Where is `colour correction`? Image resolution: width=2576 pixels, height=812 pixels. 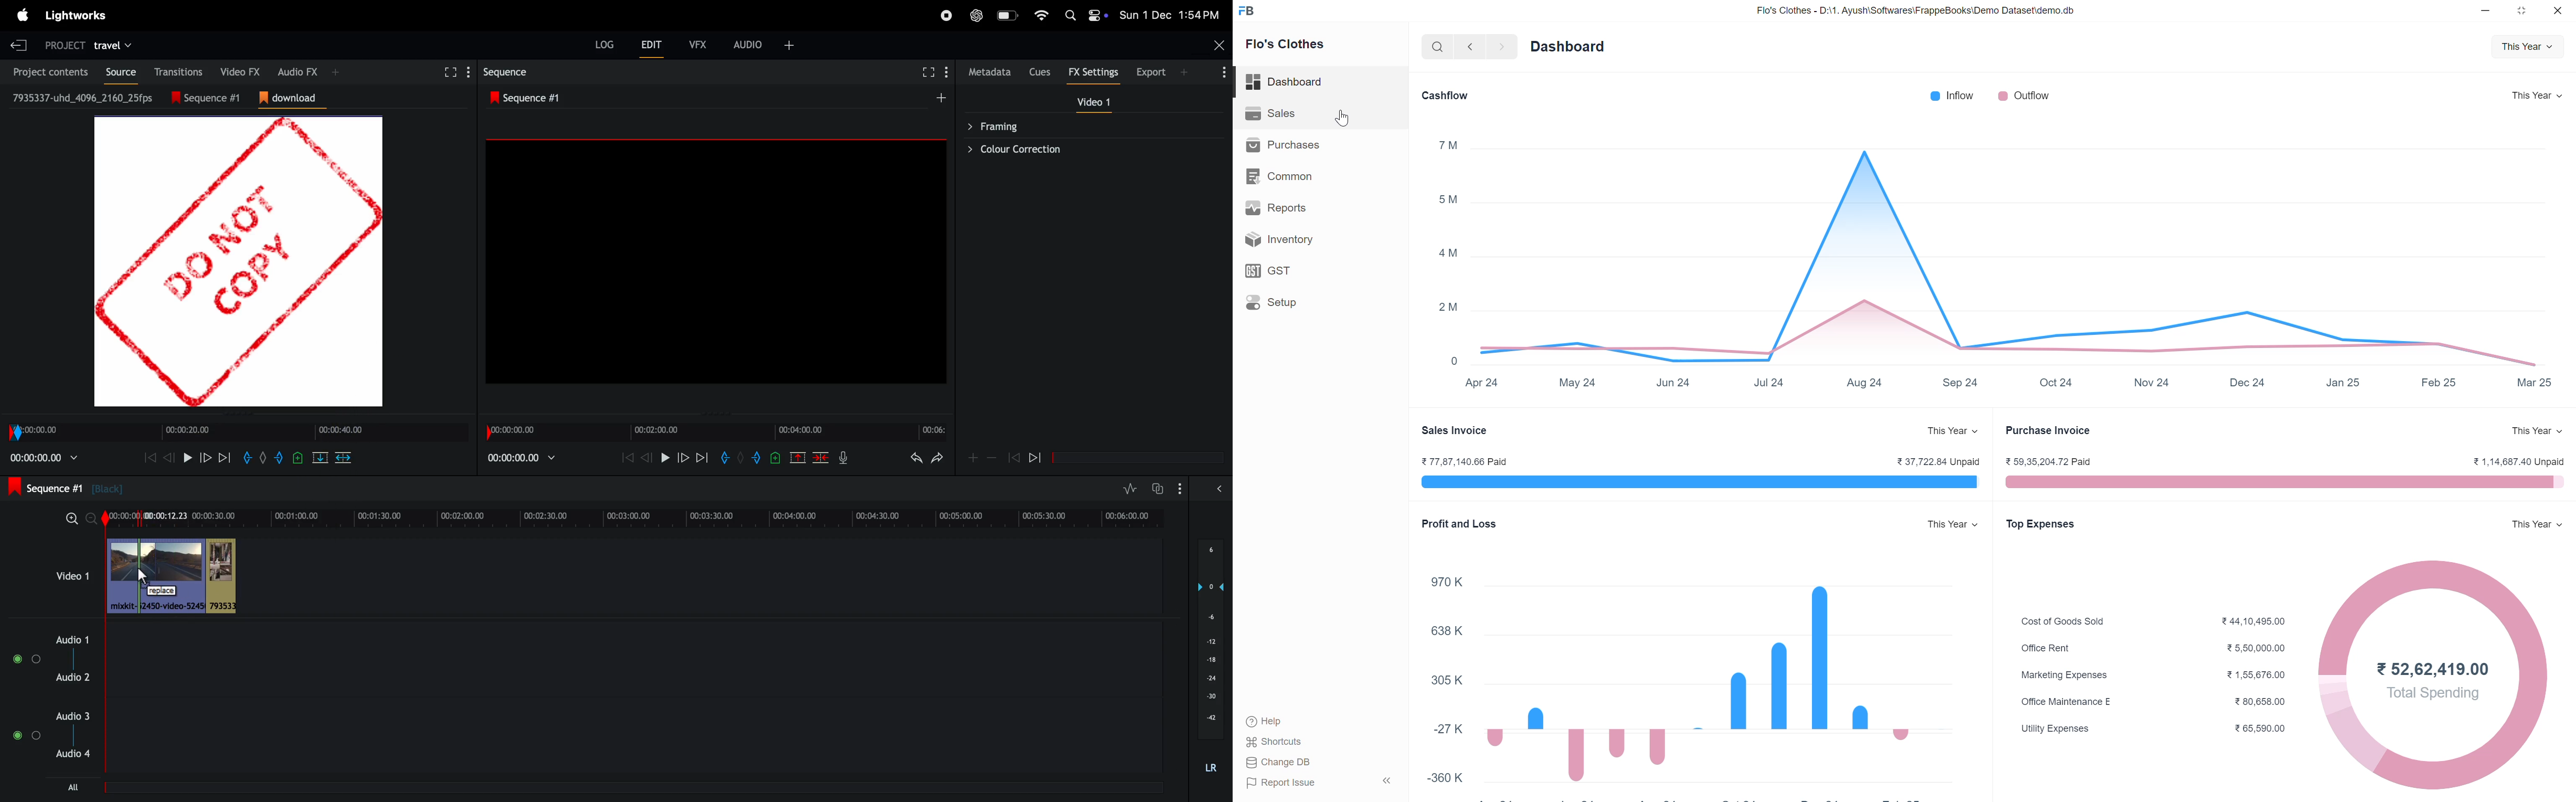 colour correction is located at coordinates (1087, 149).